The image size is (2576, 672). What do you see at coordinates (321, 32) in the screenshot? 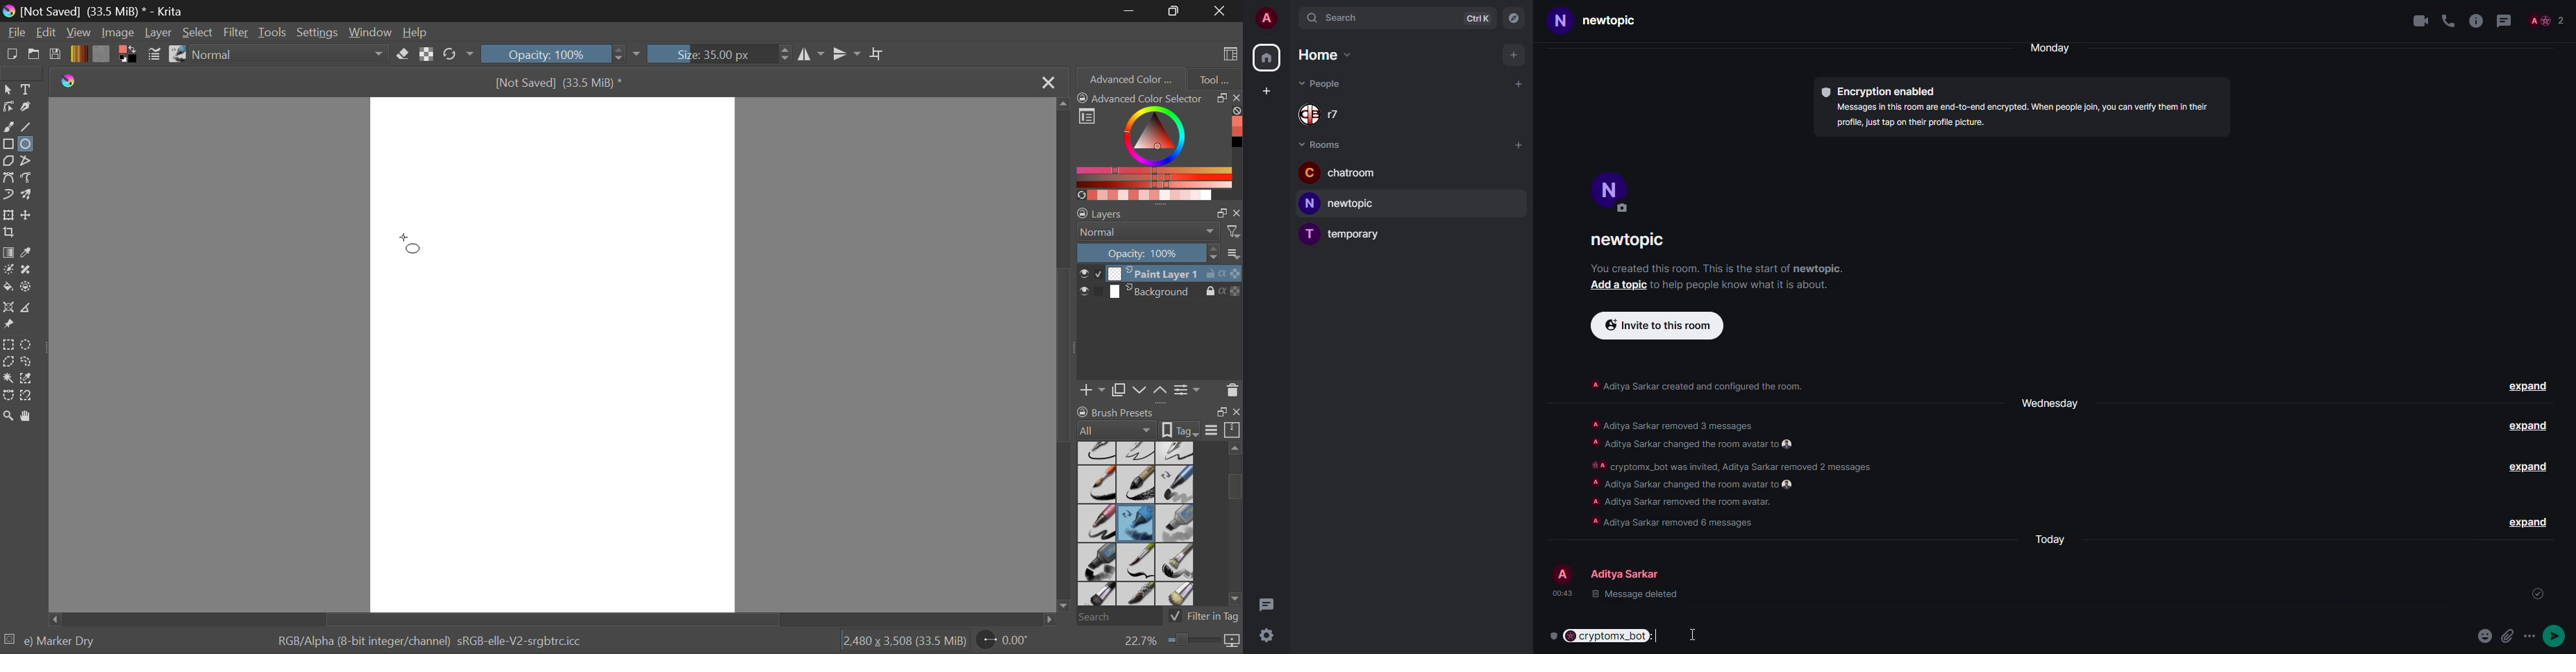
I see `Settings` at bounding box center [321, 32].